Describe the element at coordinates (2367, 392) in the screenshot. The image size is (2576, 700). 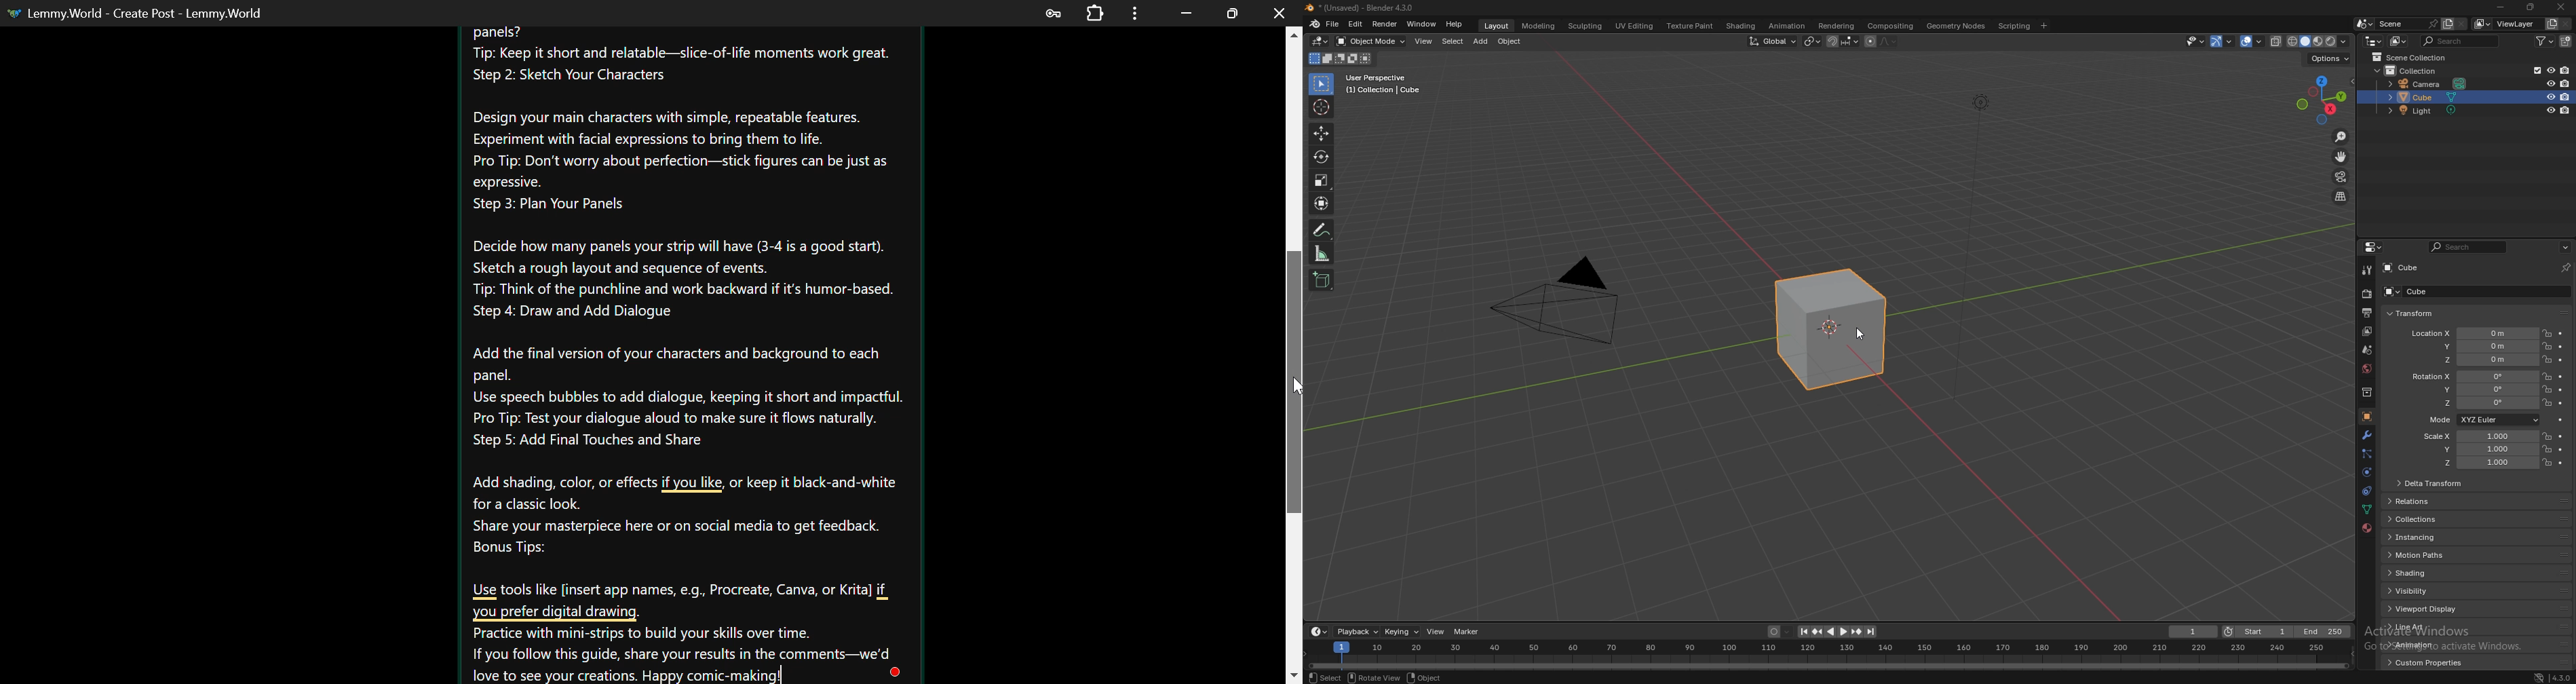
I see `collection` at that location.